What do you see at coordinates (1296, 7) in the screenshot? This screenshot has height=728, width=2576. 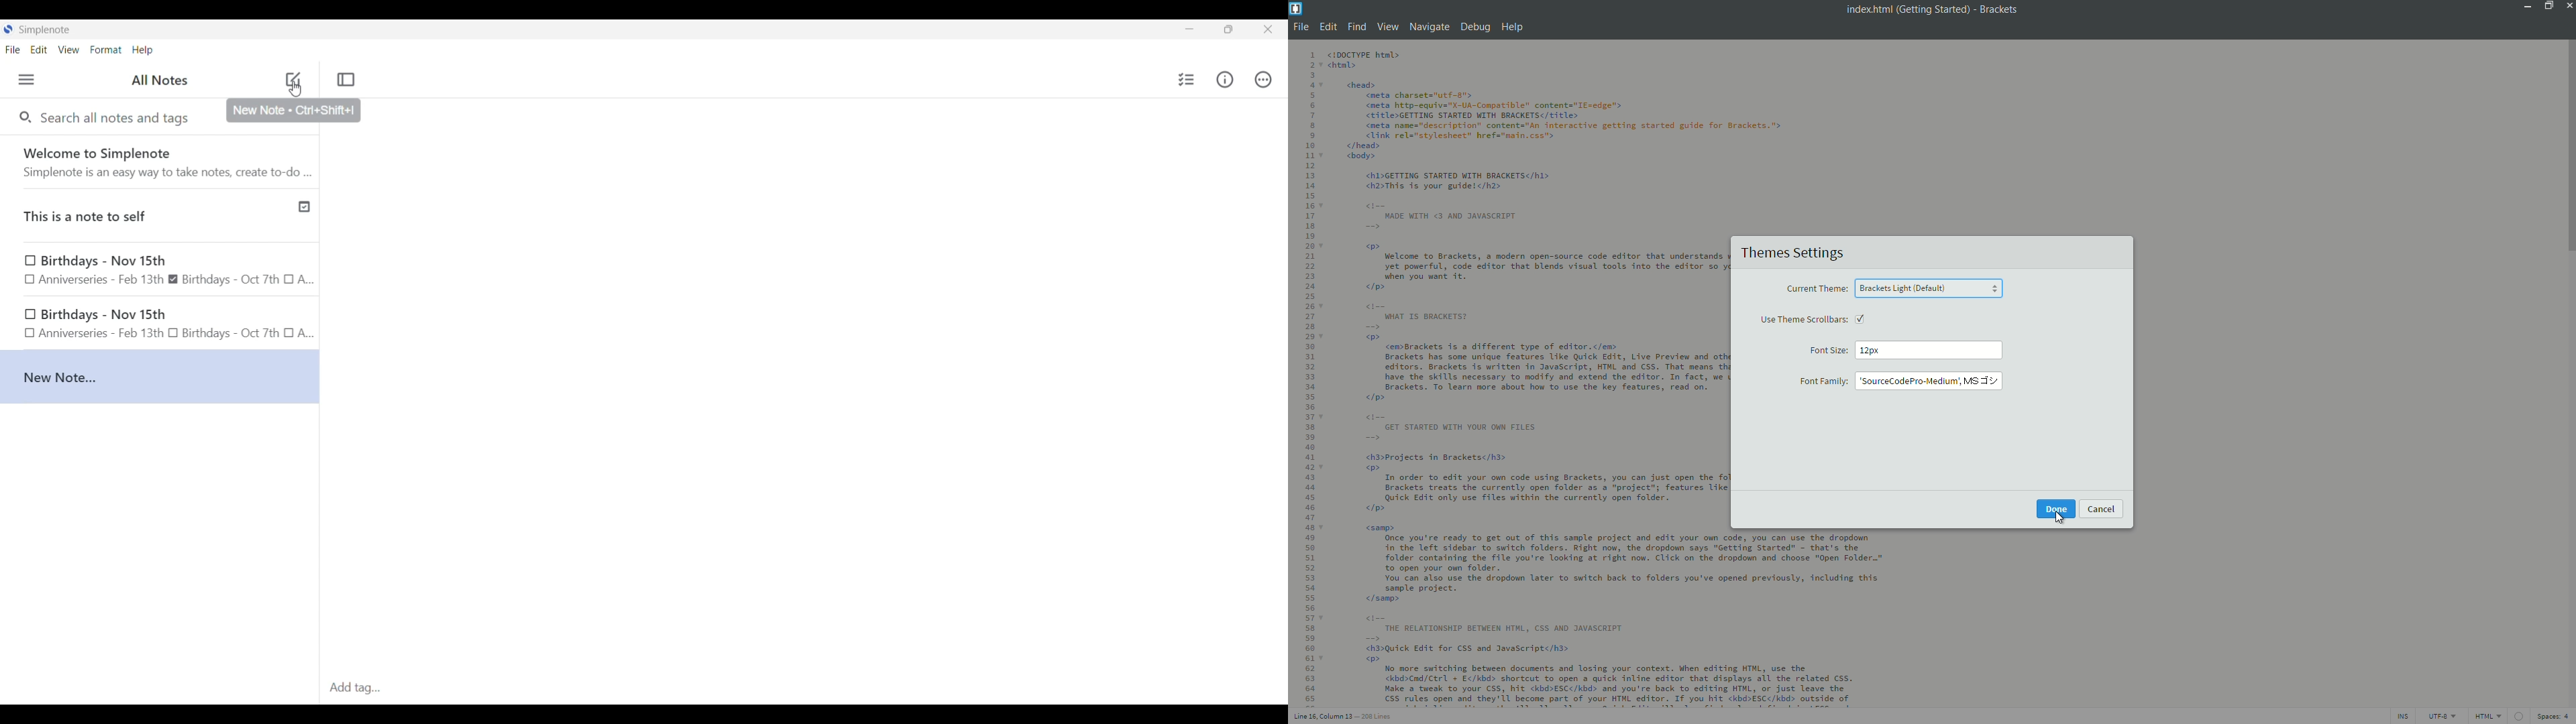 I see `app icon` at bounding box center [1296, 7].